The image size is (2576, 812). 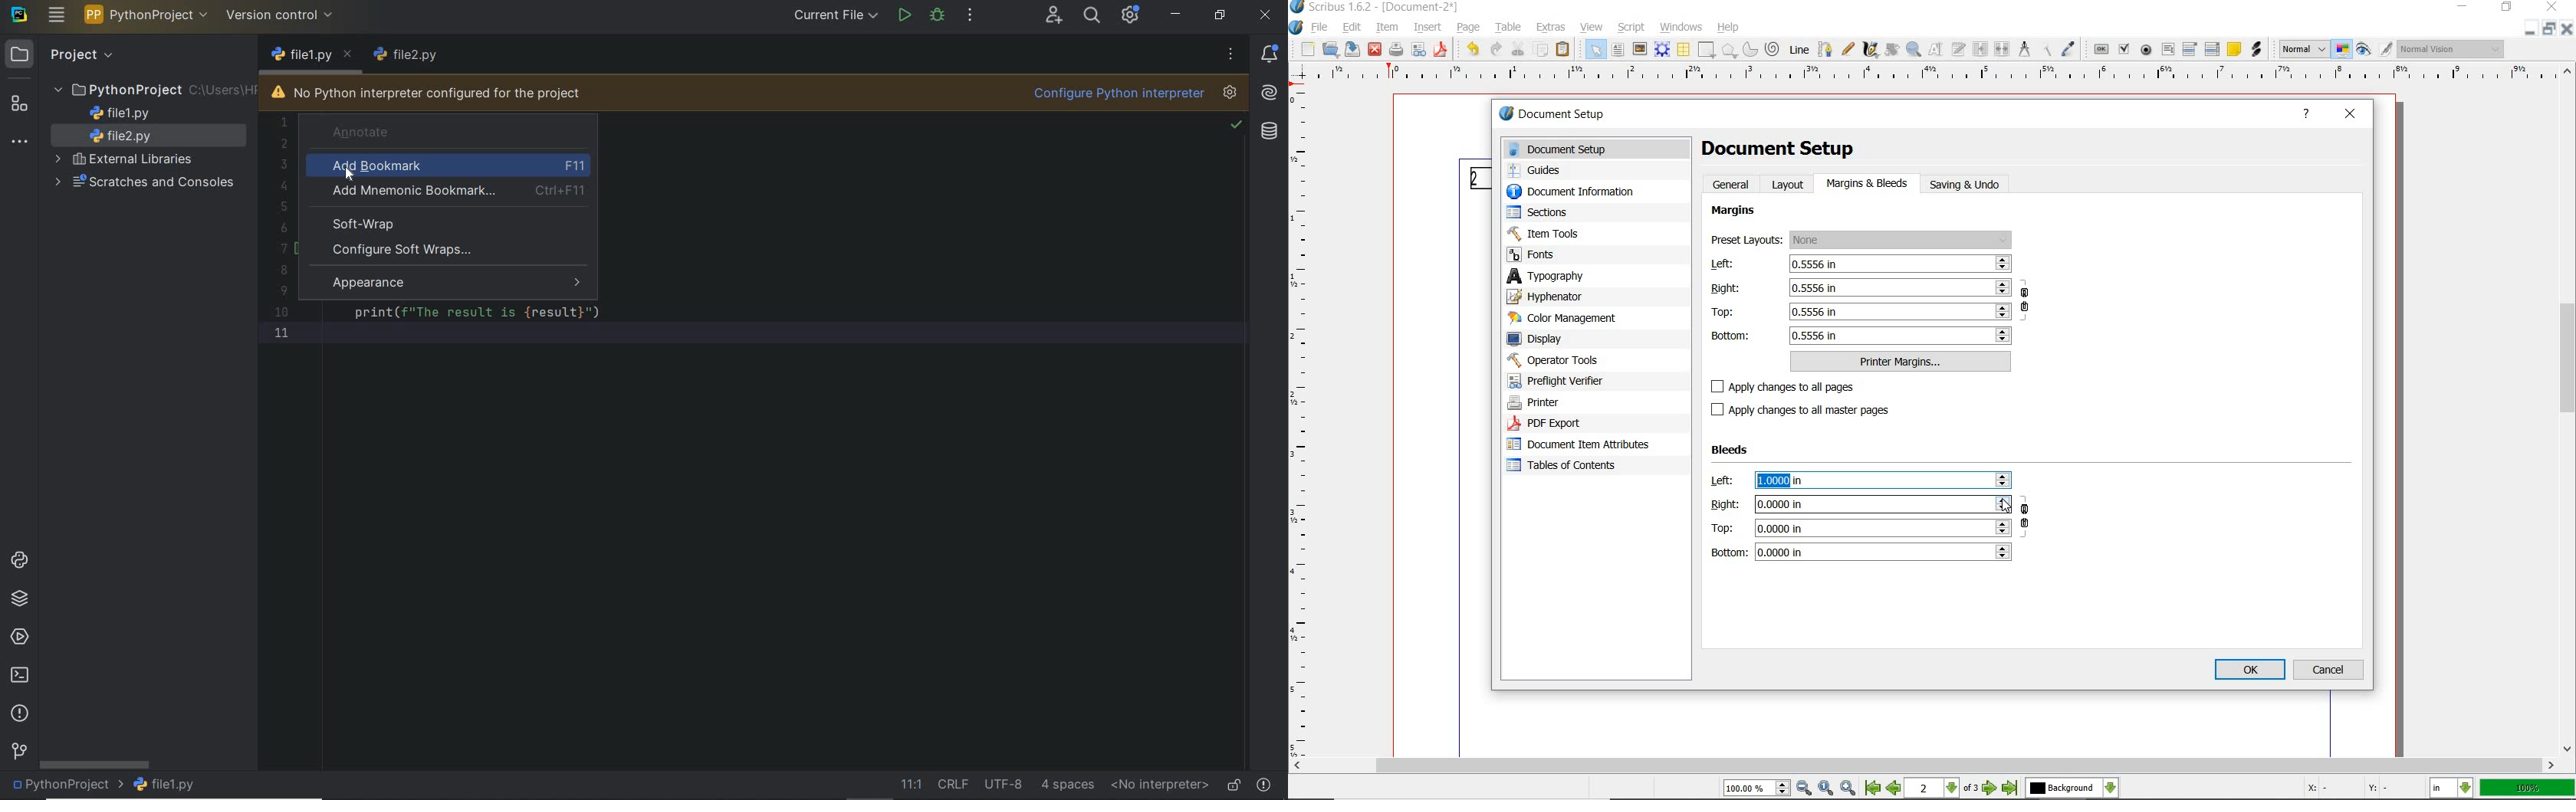 What do you see at coordinates (1729, 51) in the screenshot?
I see `polygon` at bounding box center [1729, 51].